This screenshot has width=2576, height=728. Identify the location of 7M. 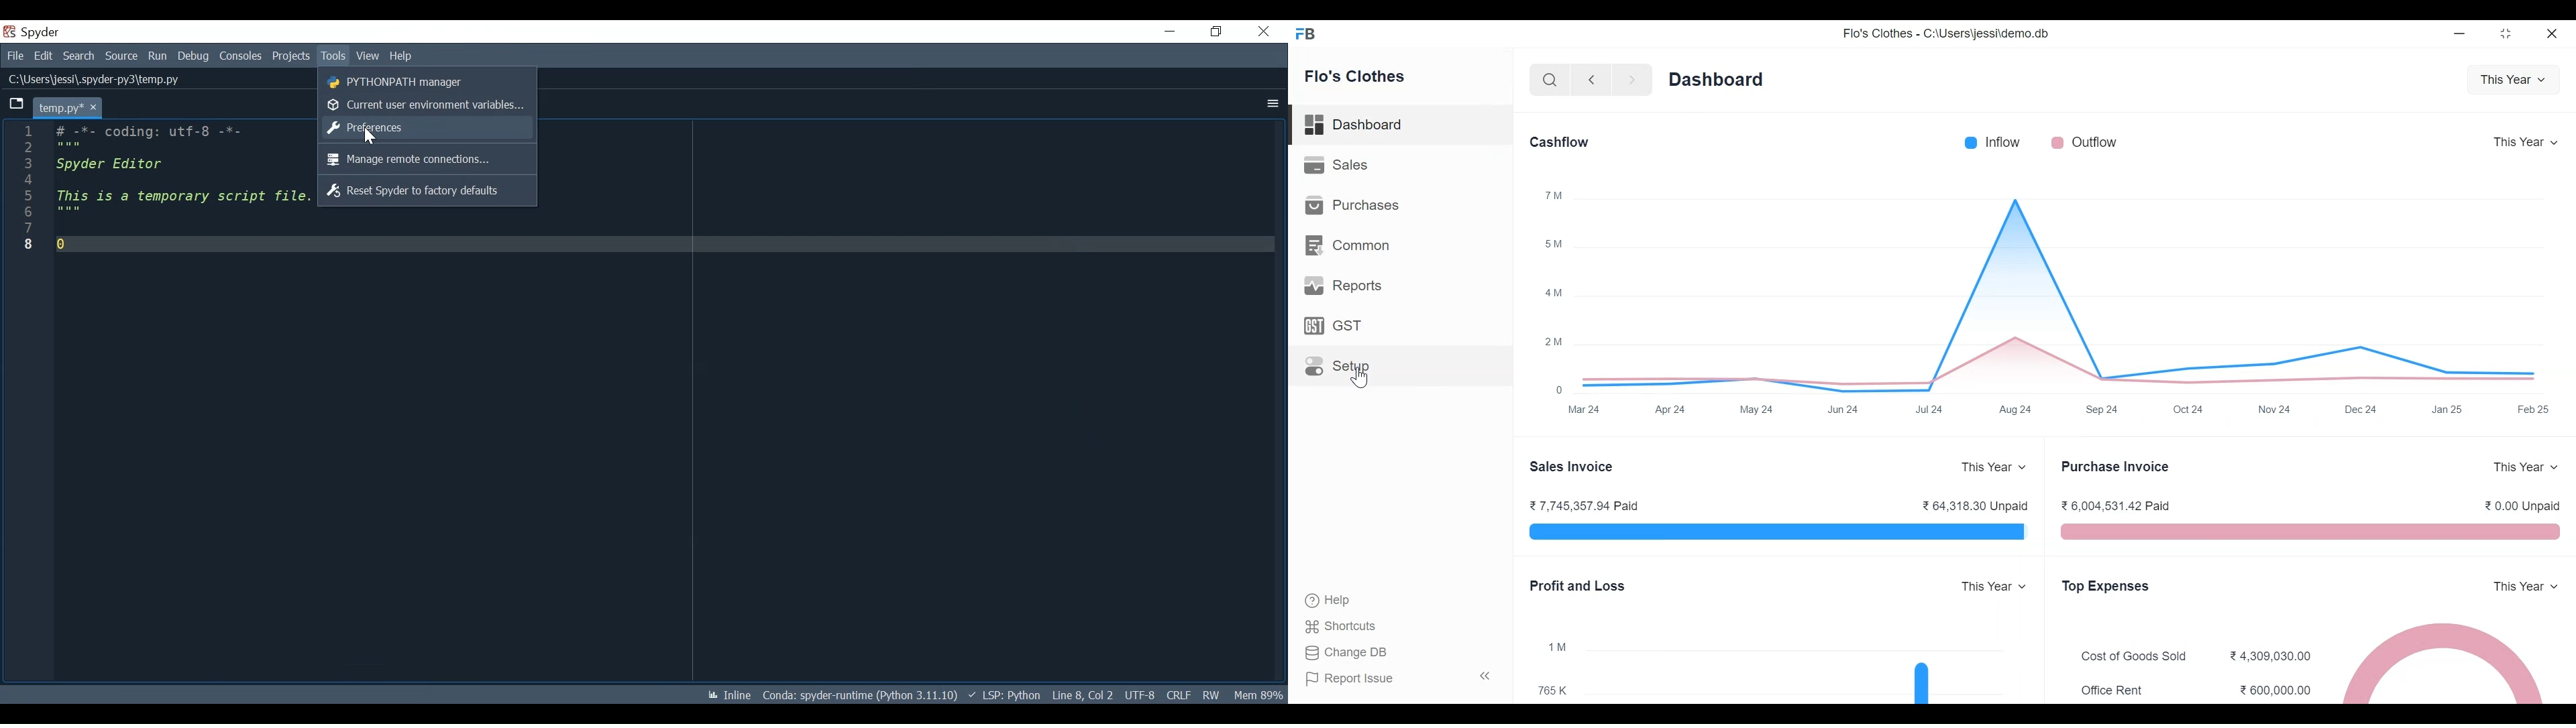
(1554, 195).